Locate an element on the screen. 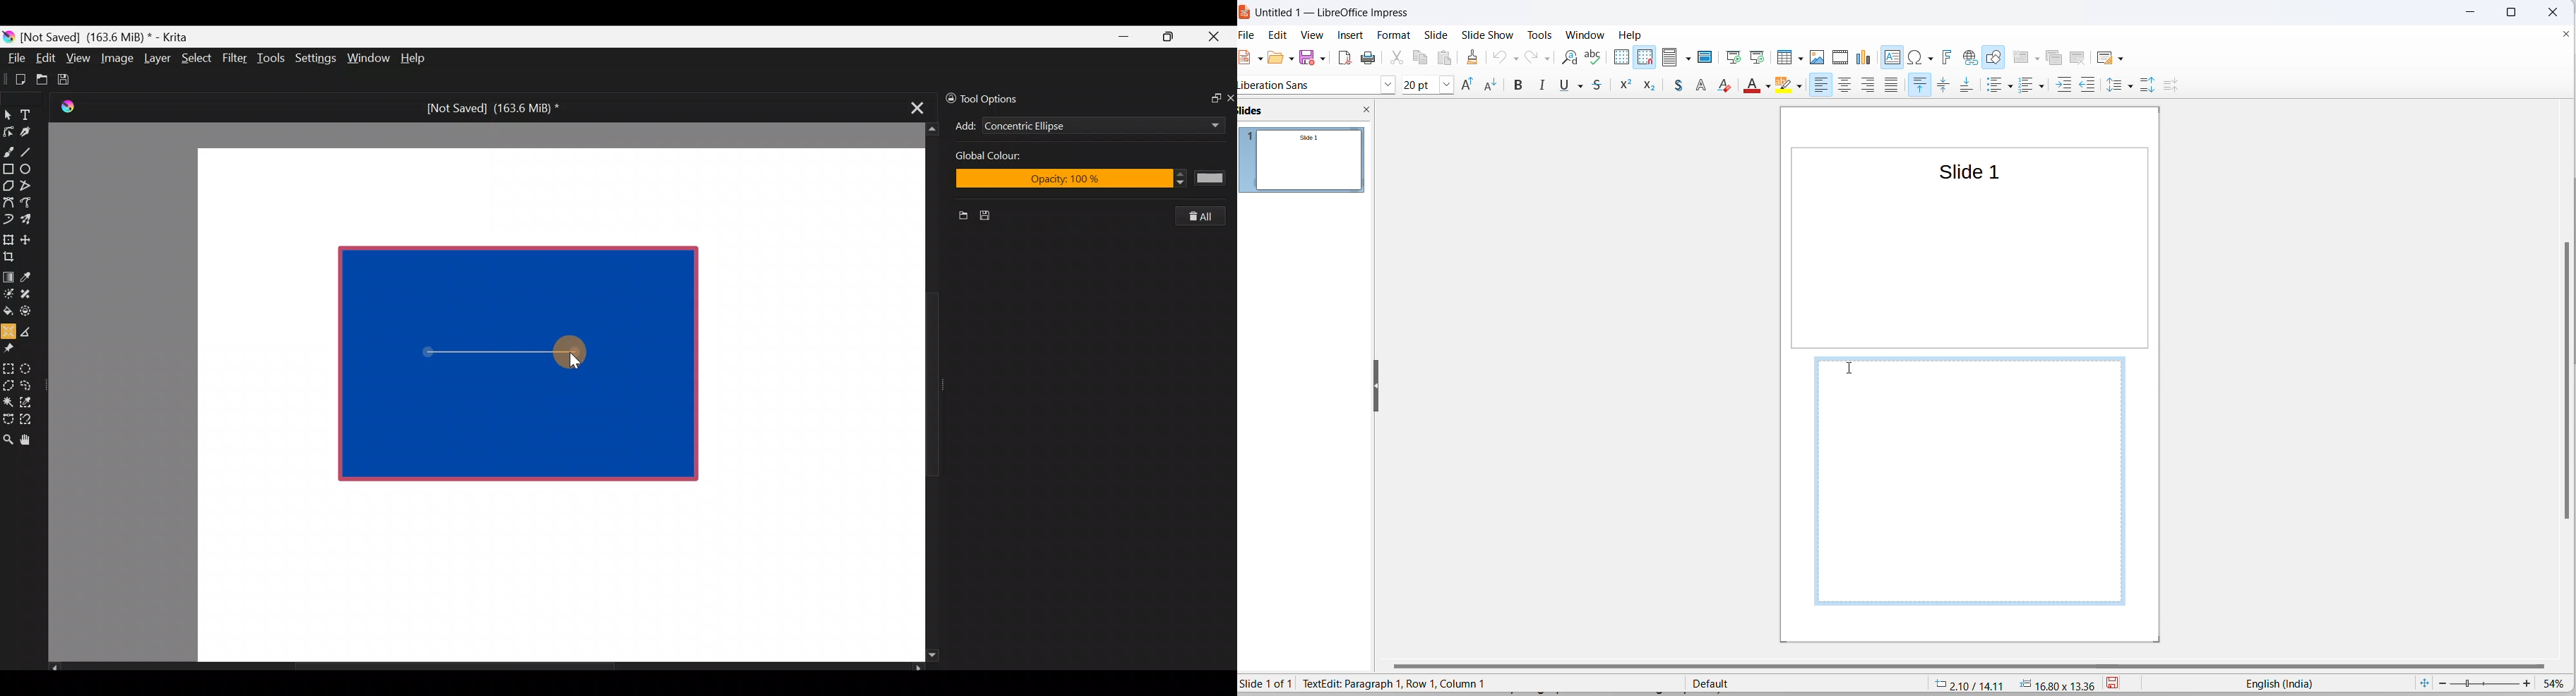  Edit is located at coordinates (45, 60).